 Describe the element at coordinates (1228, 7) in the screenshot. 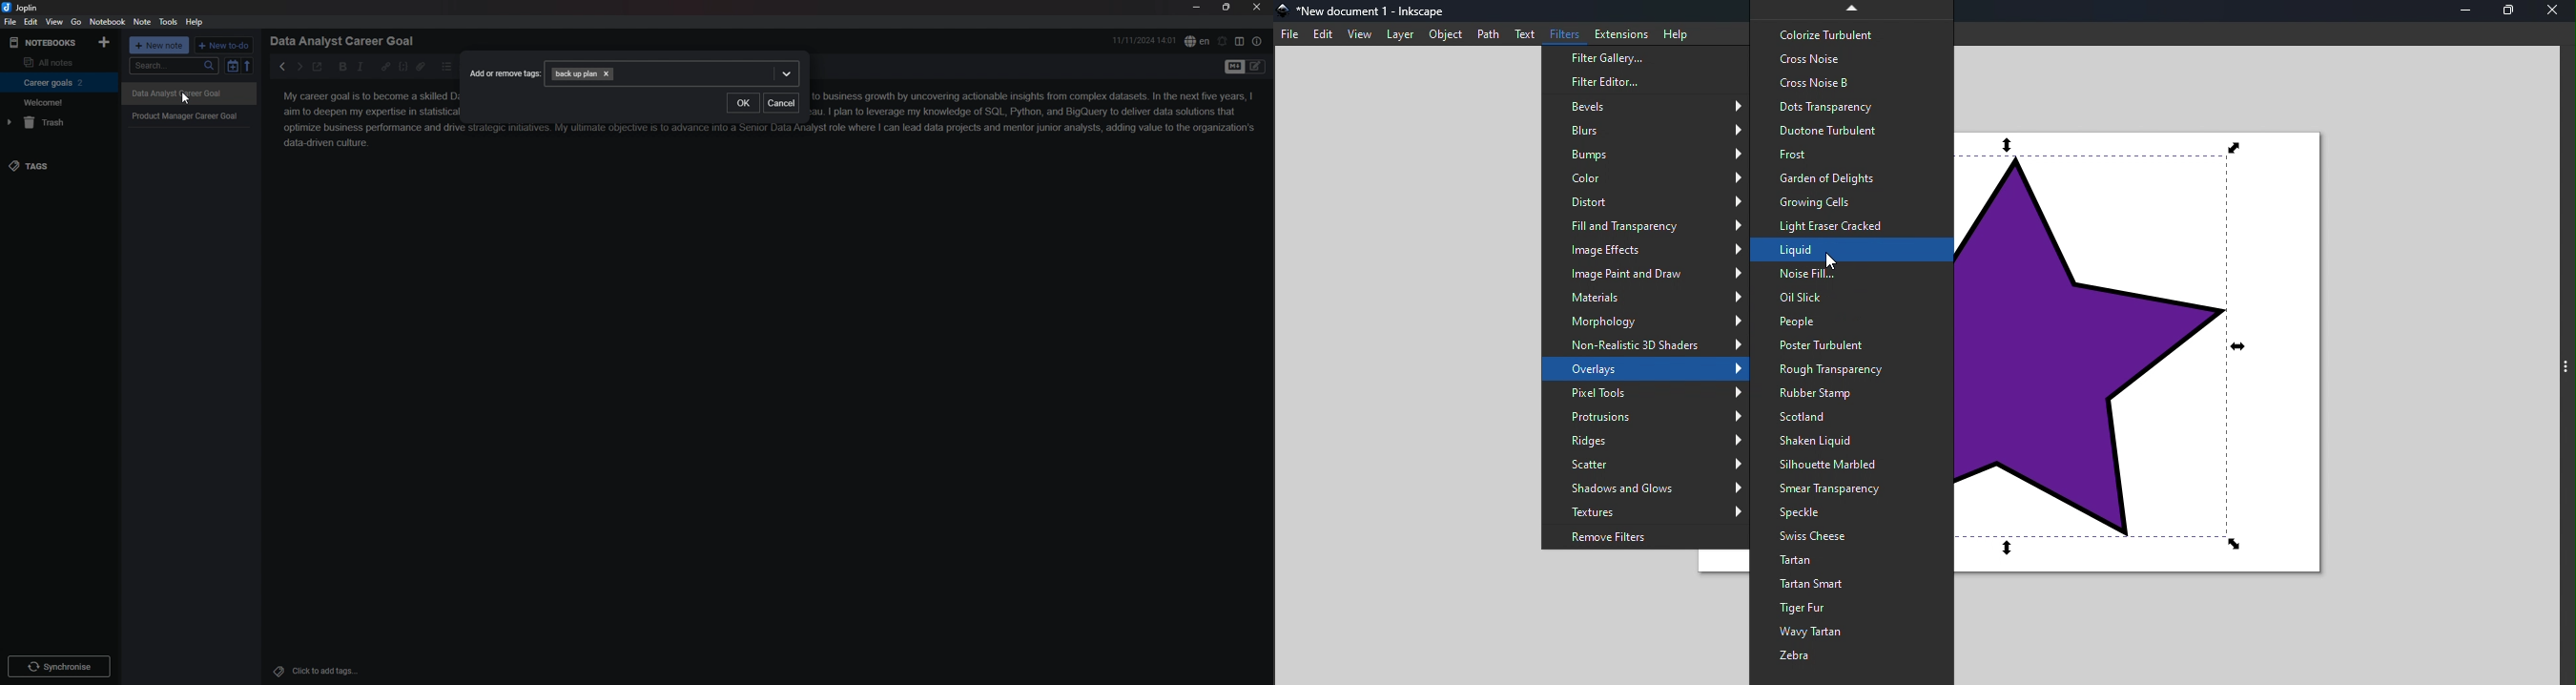

I see `resize` at that location.